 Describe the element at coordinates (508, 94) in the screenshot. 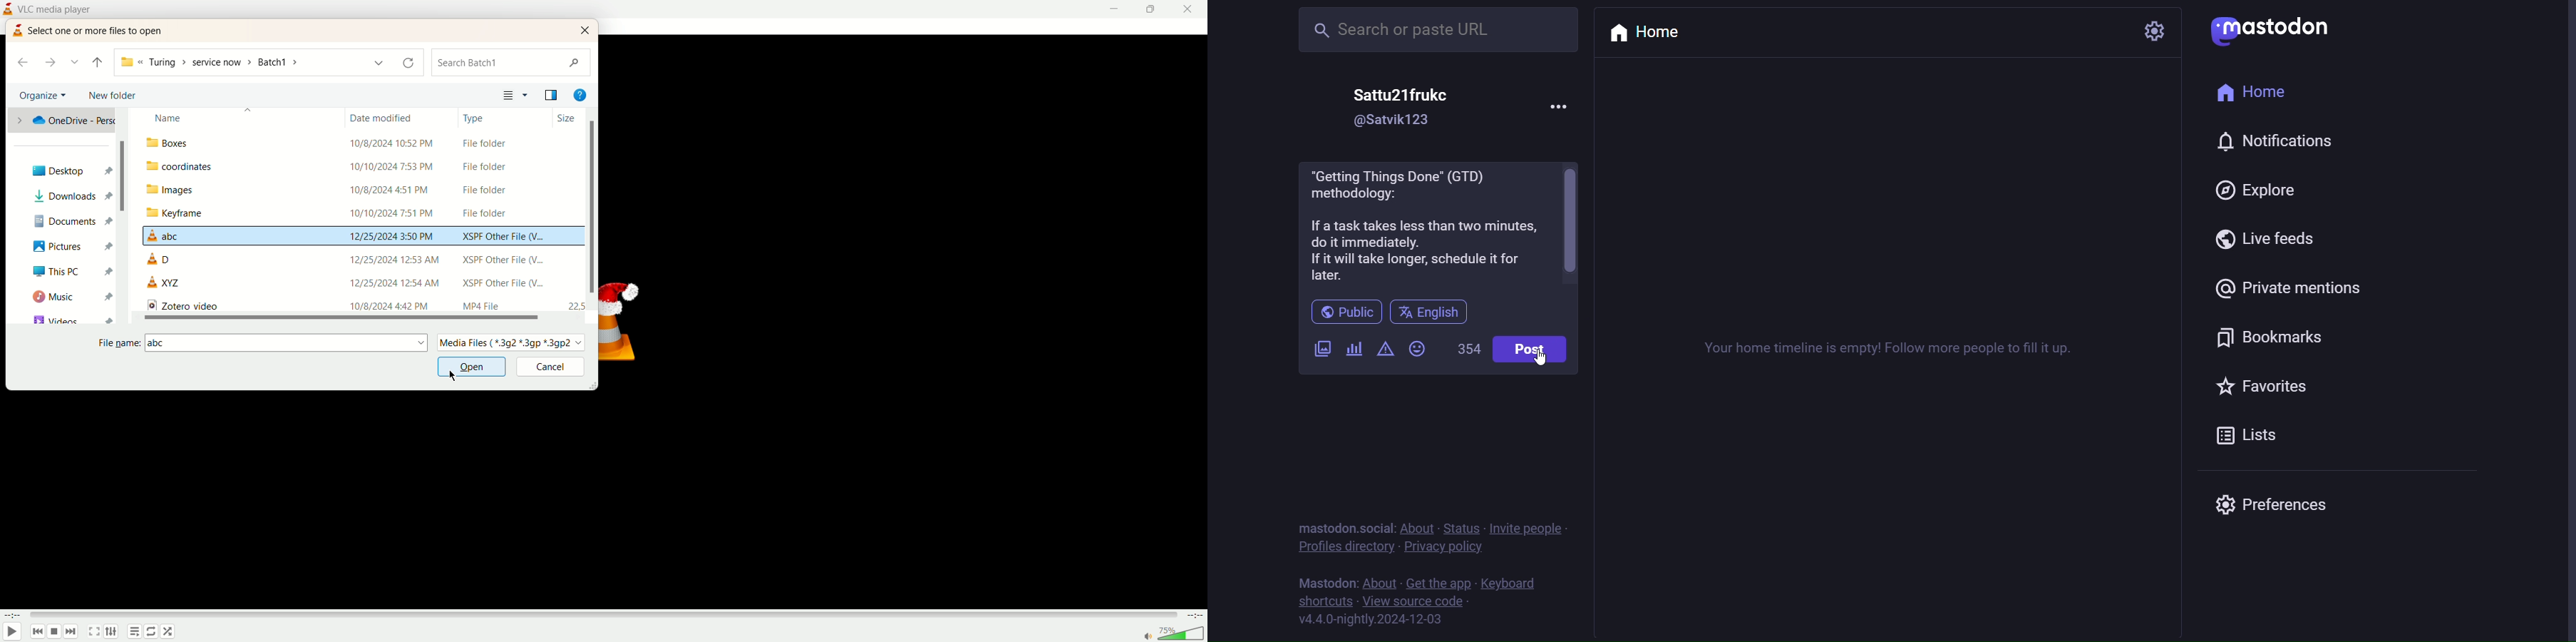

I see `view` at that location.